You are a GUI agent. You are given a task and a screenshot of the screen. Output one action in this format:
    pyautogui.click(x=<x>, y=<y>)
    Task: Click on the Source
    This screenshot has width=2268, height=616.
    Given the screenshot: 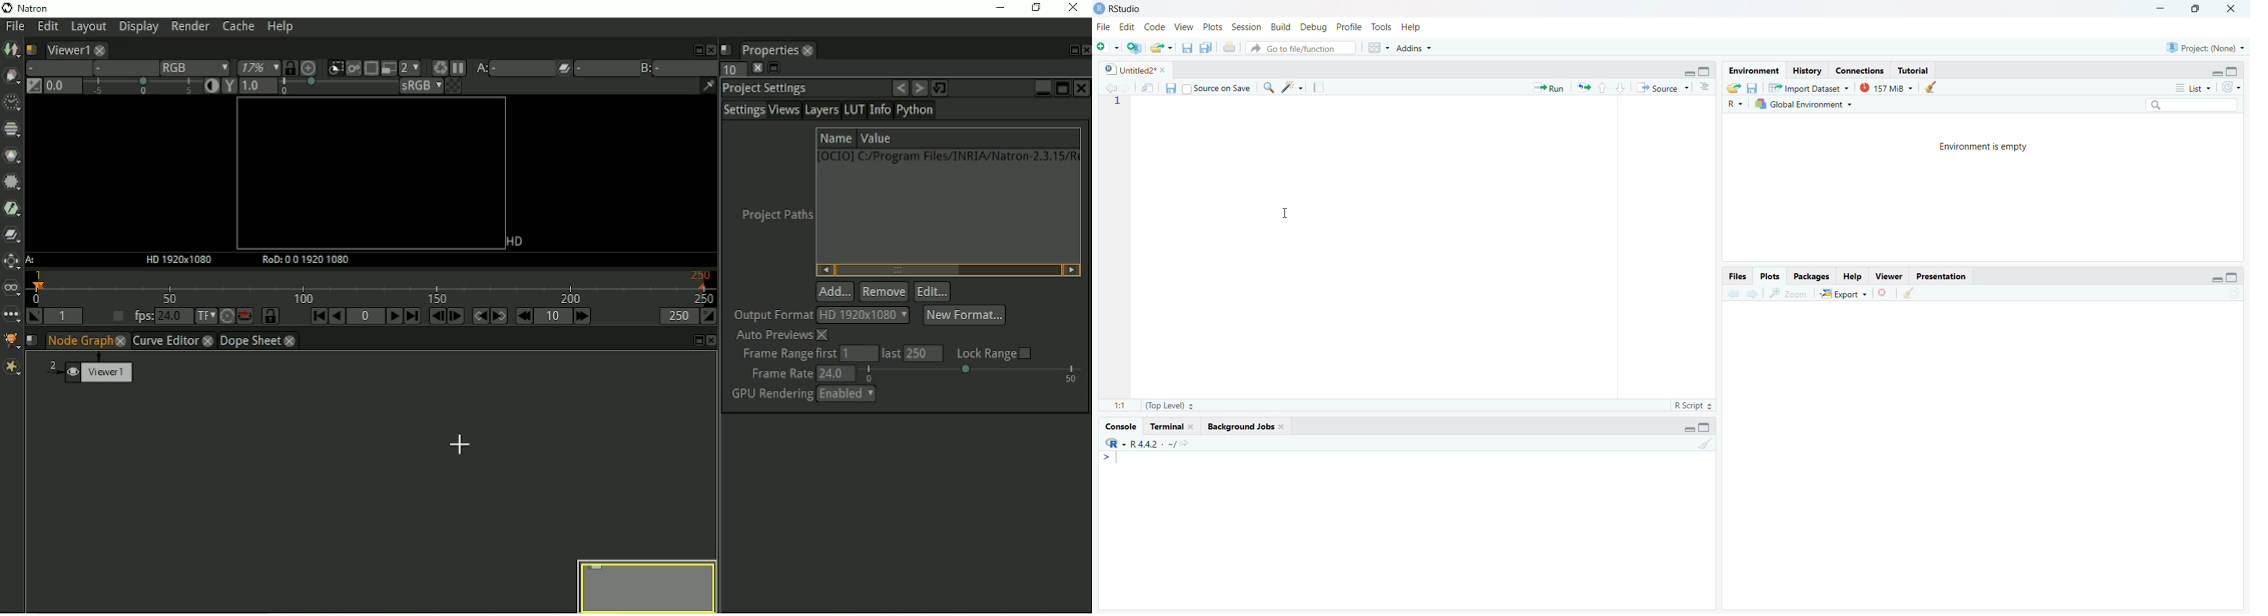 What is the action you would take?
    pyautogui.click(x=1663, y=87)
    